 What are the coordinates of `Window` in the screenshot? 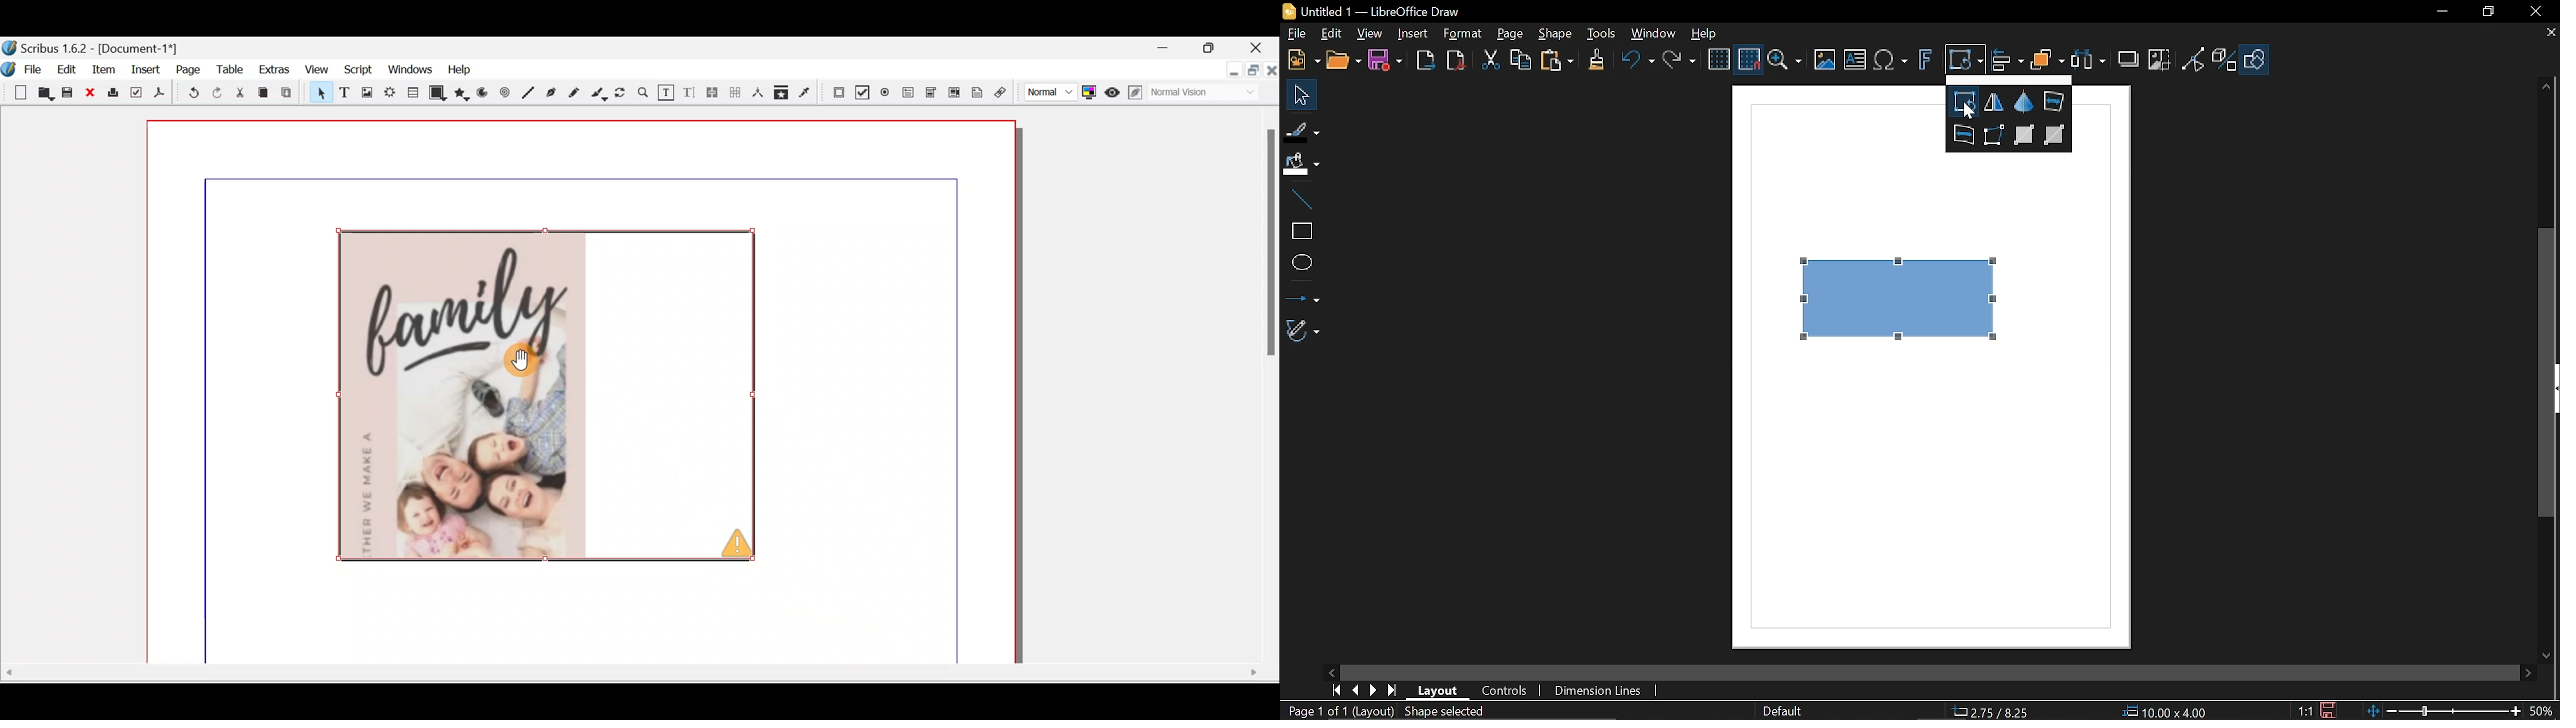 It's located at (1650, 35).